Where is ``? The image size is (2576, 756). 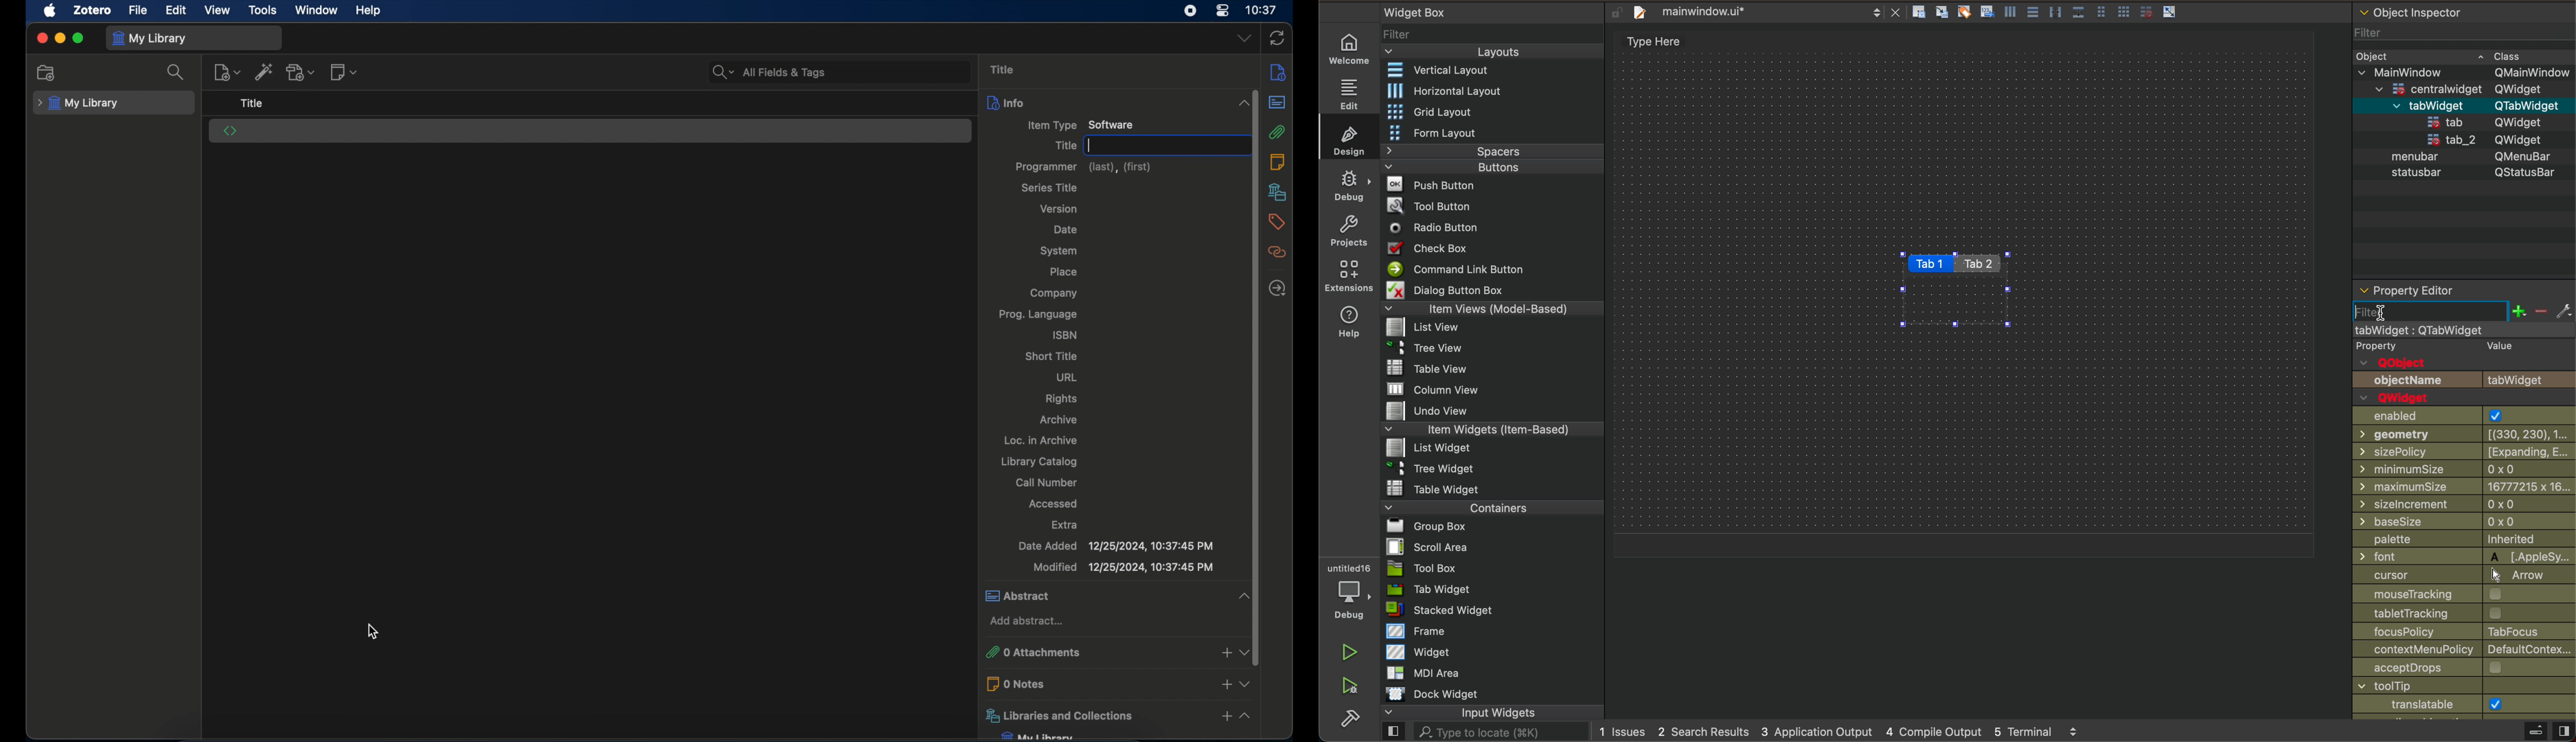  is located at coordinates (2465, 487).